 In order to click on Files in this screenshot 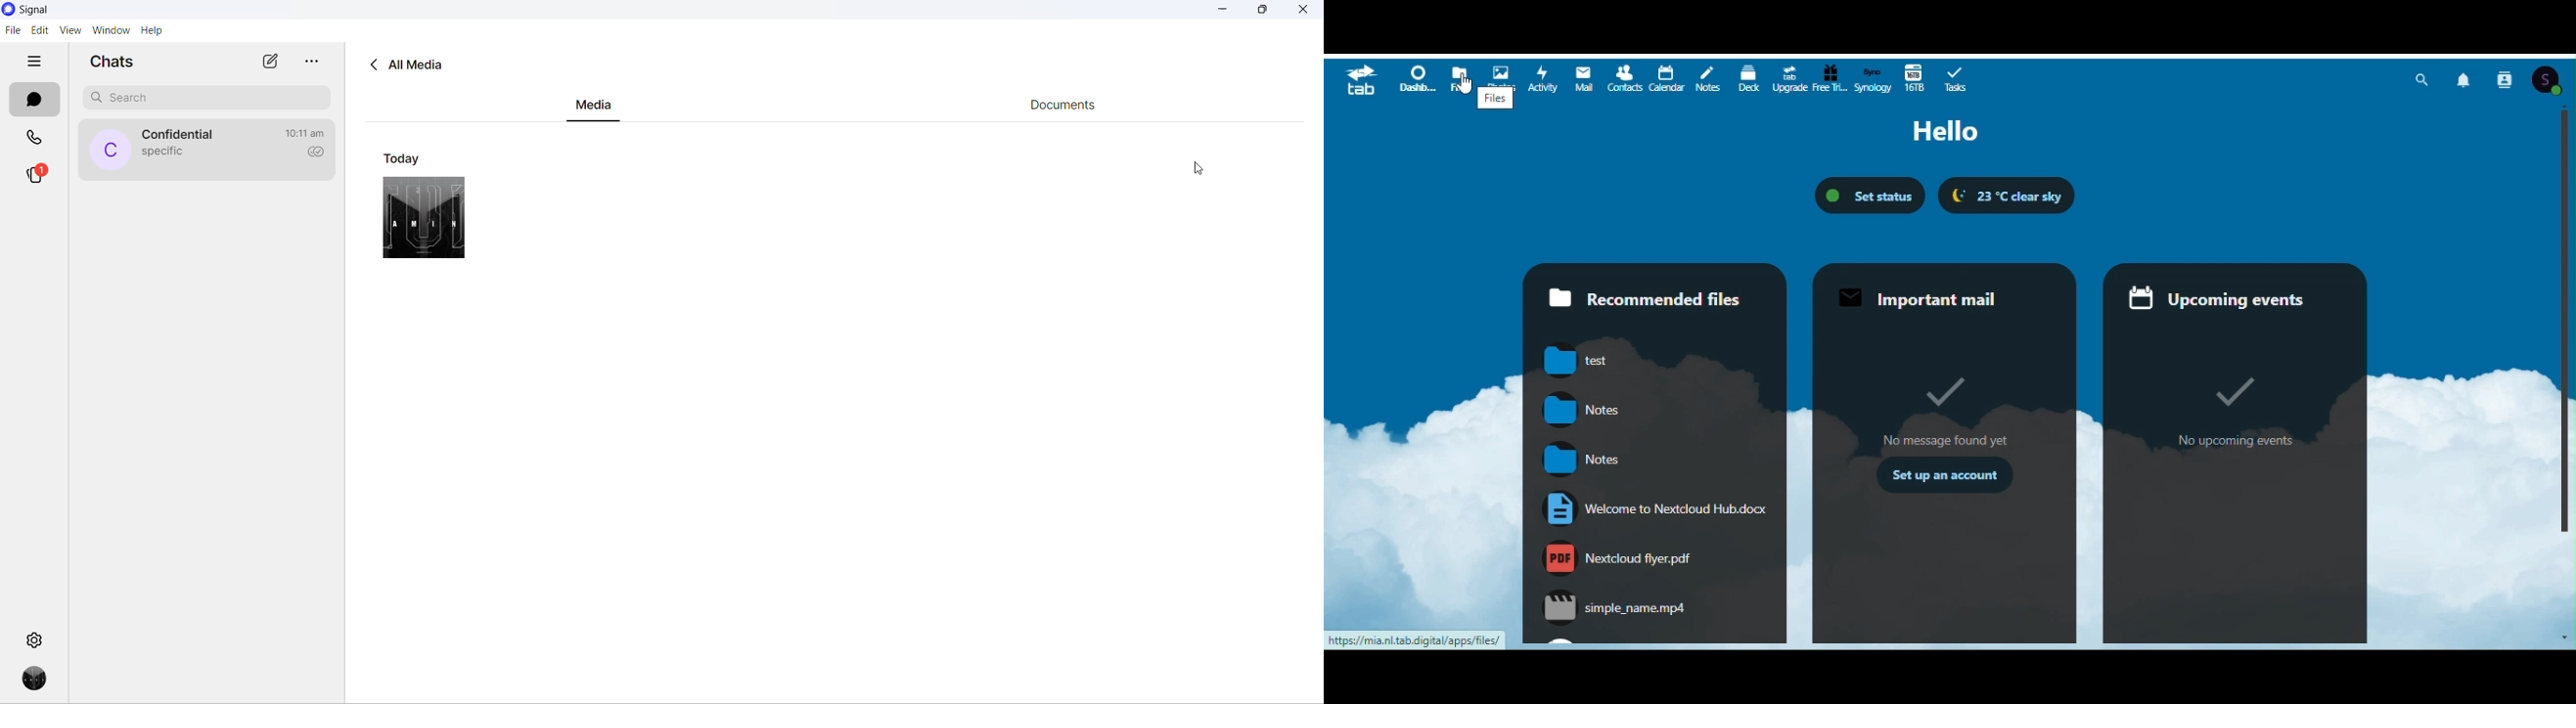, I will do `click(1463, 78)`.